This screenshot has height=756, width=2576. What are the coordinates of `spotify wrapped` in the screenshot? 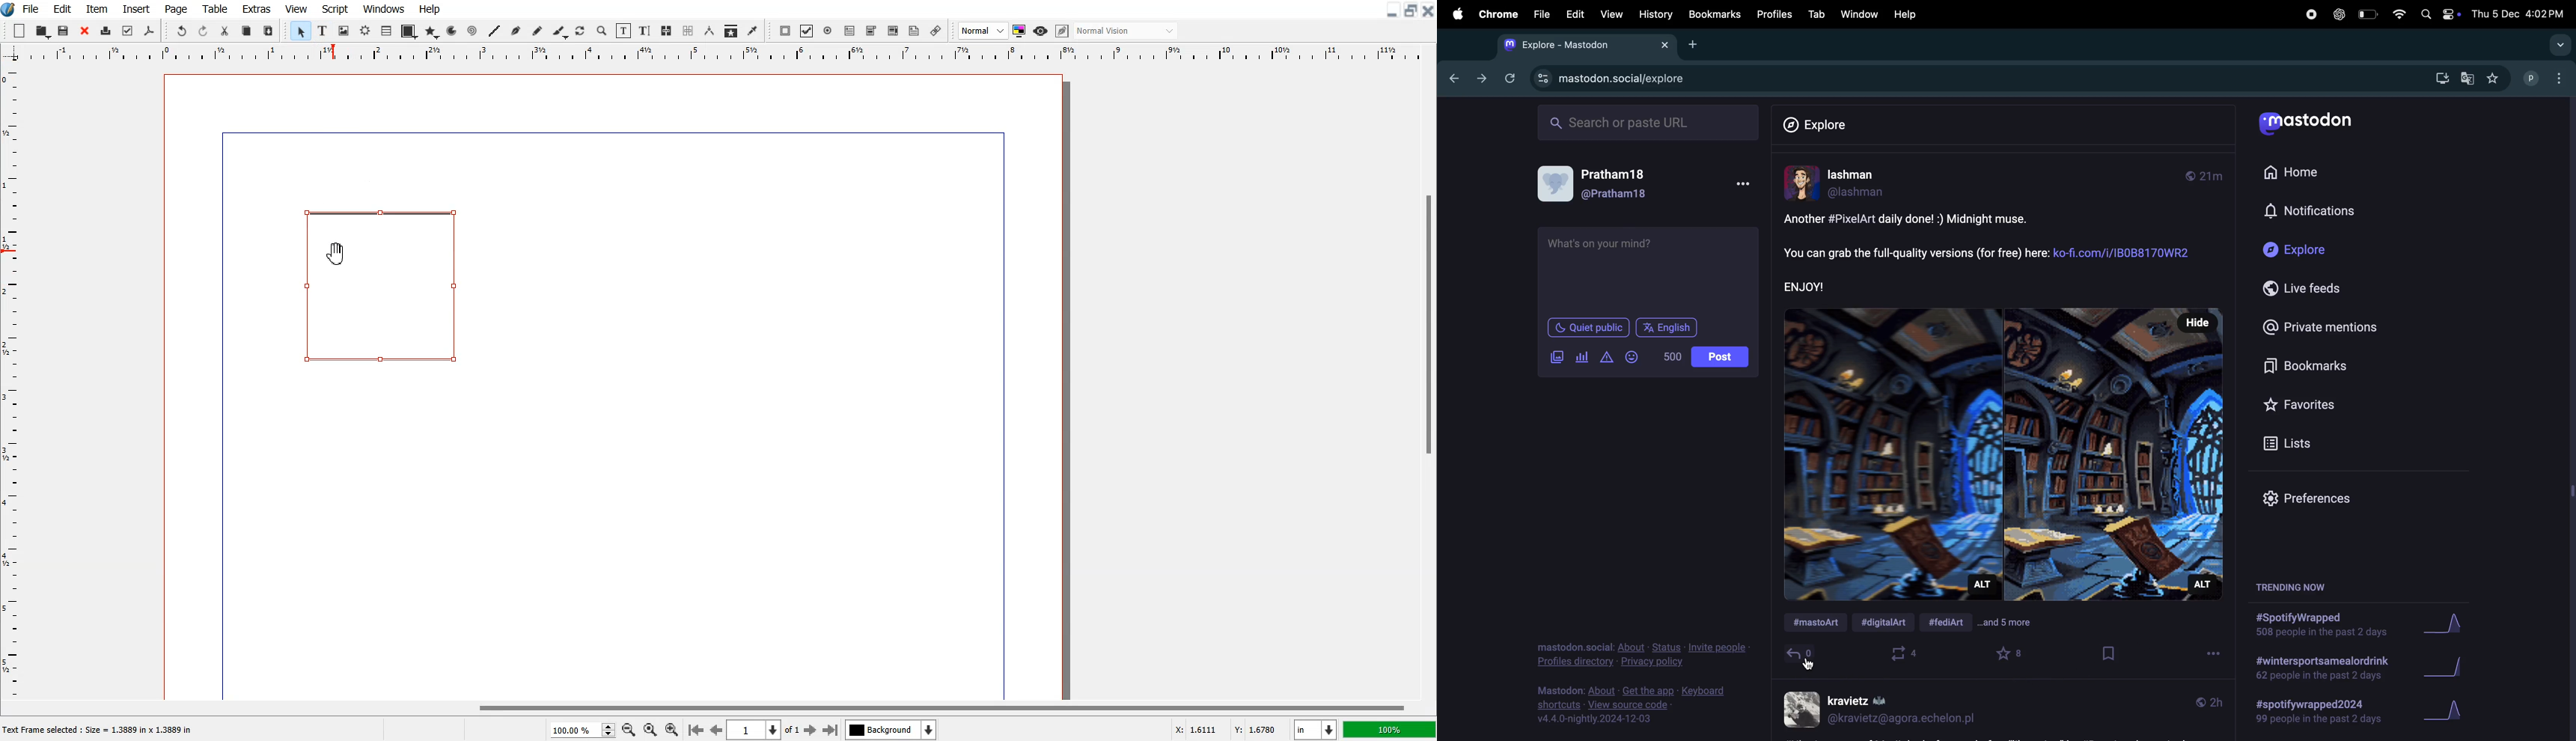 It's located at (2324, 715).